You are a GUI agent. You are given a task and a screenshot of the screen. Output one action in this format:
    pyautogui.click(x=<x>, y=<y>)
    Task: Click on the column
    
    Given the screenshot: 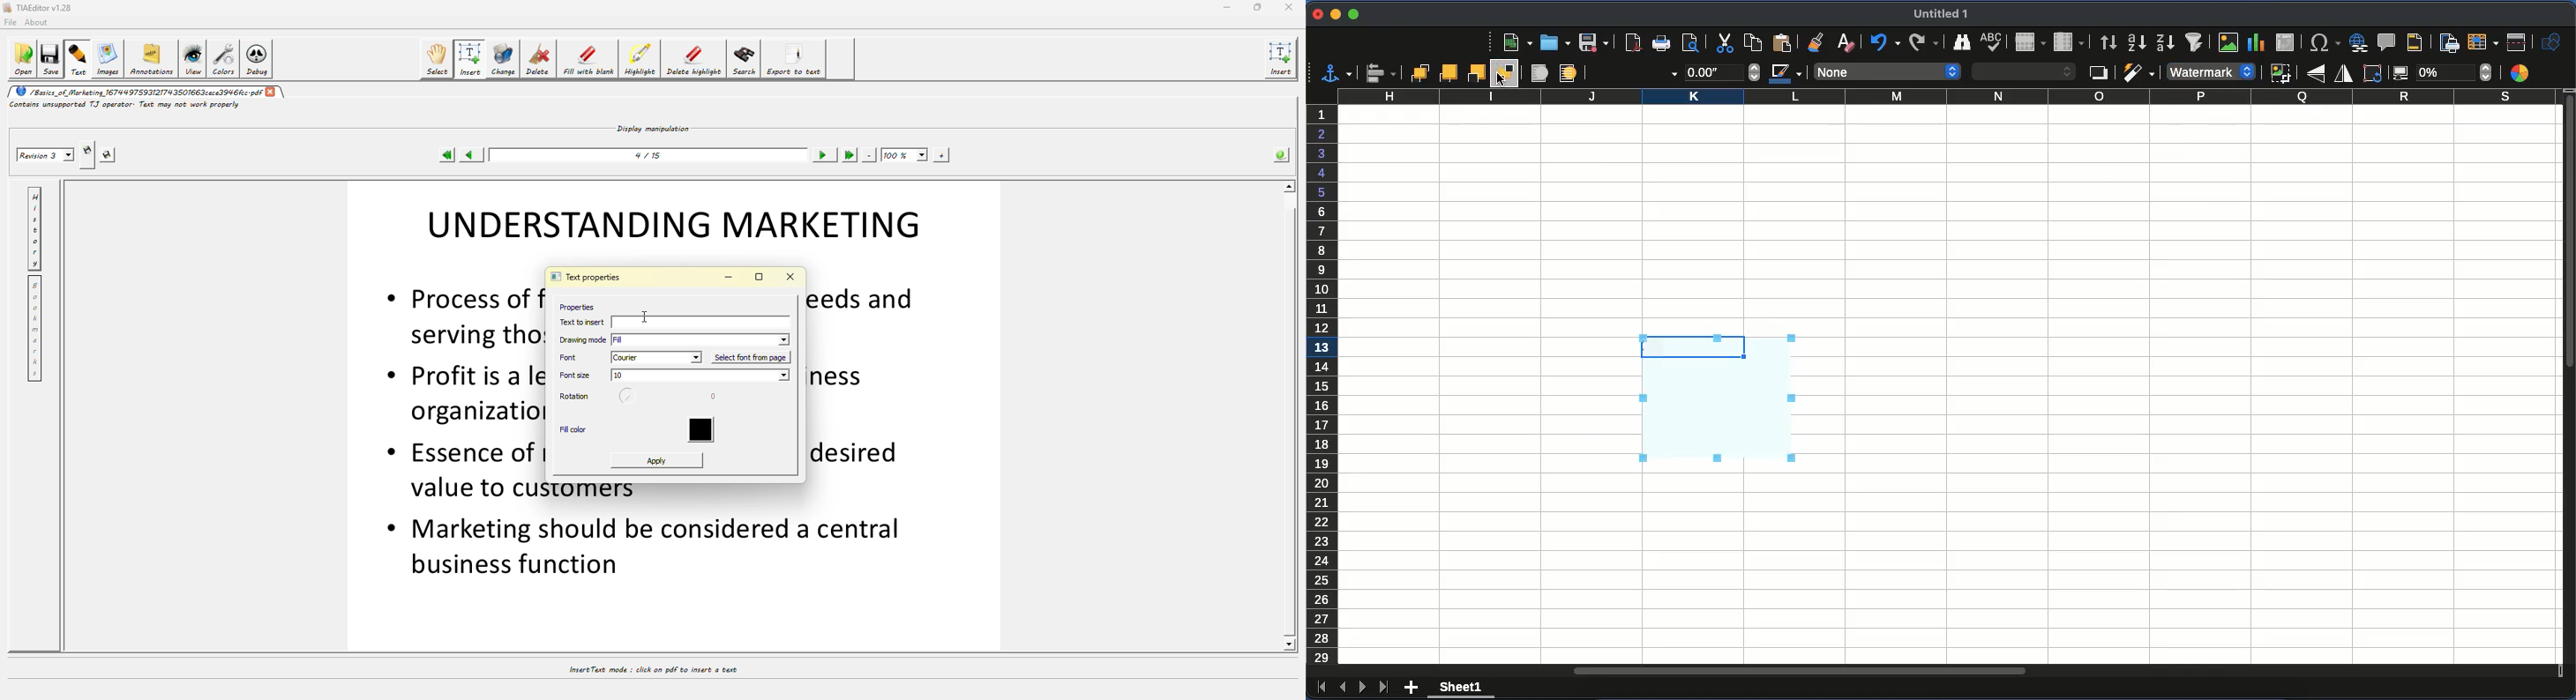 What is the action you would take?
    pyautogui.click(x=1945, y=97)
    